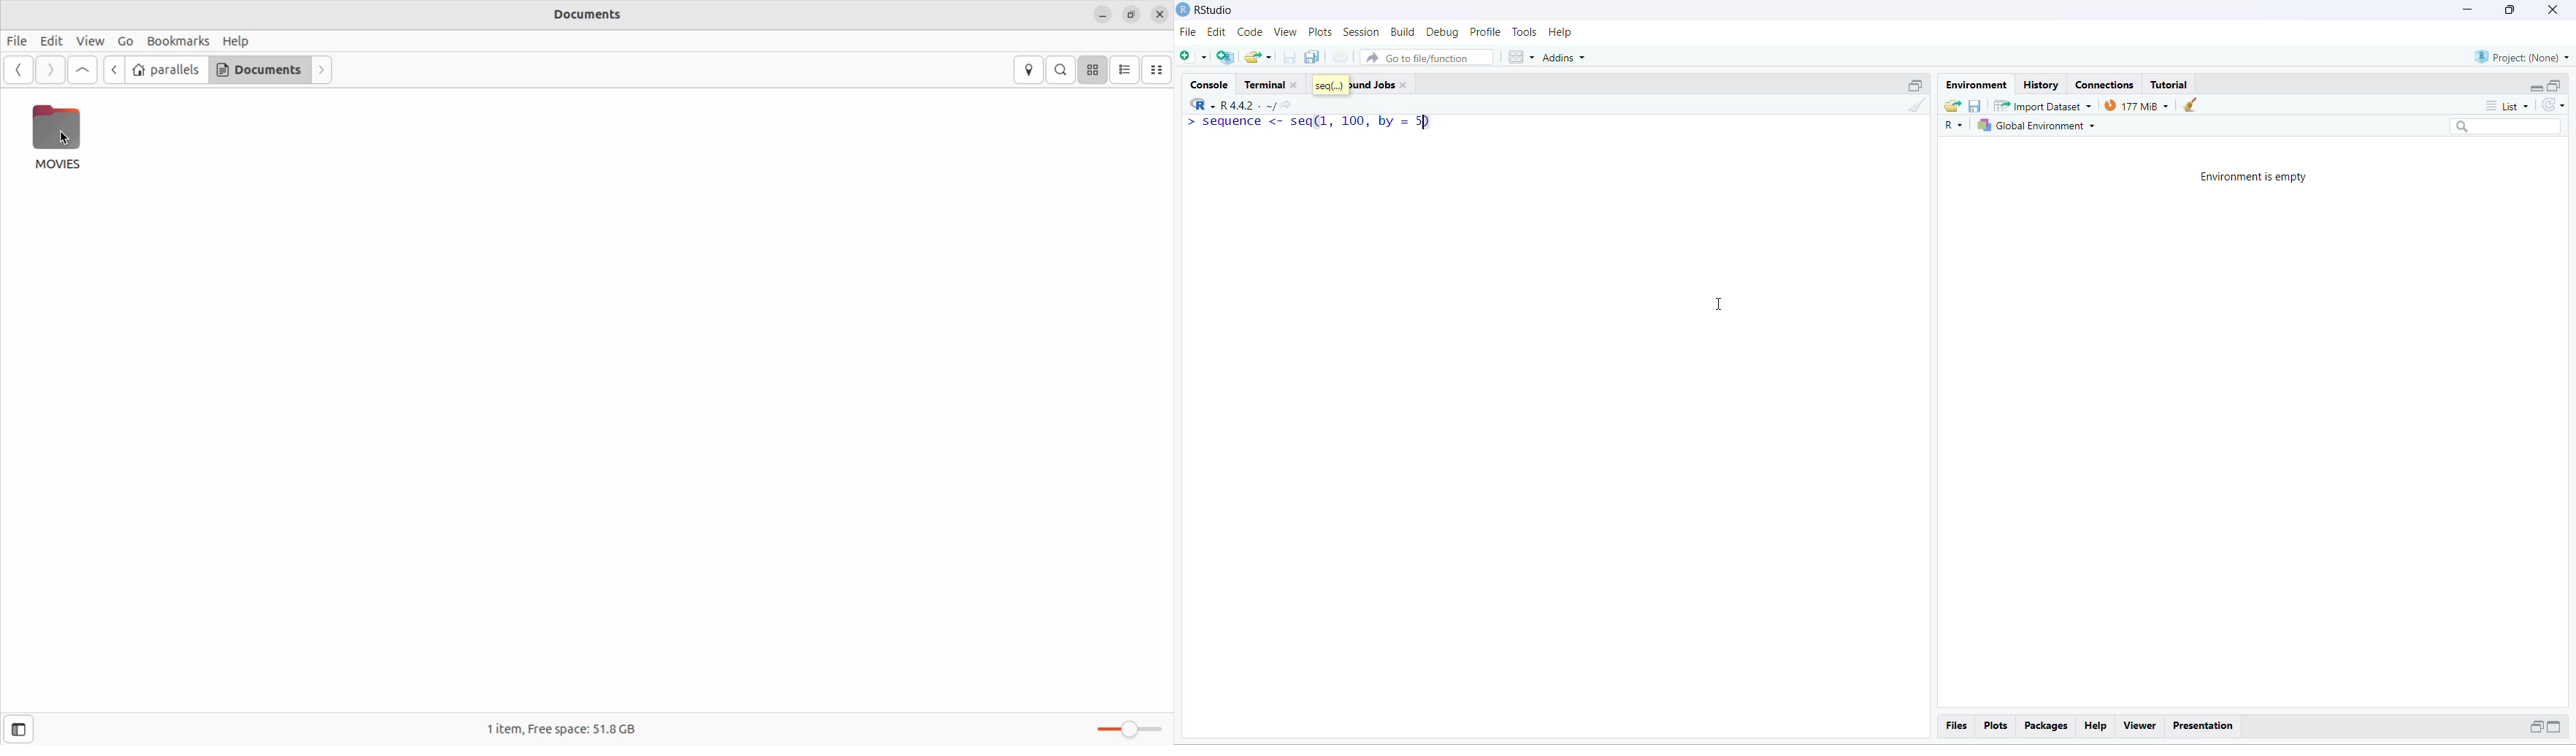 This screenshot has width=2576, height=756. I want to click on go to file/function, so click(1426, 57).